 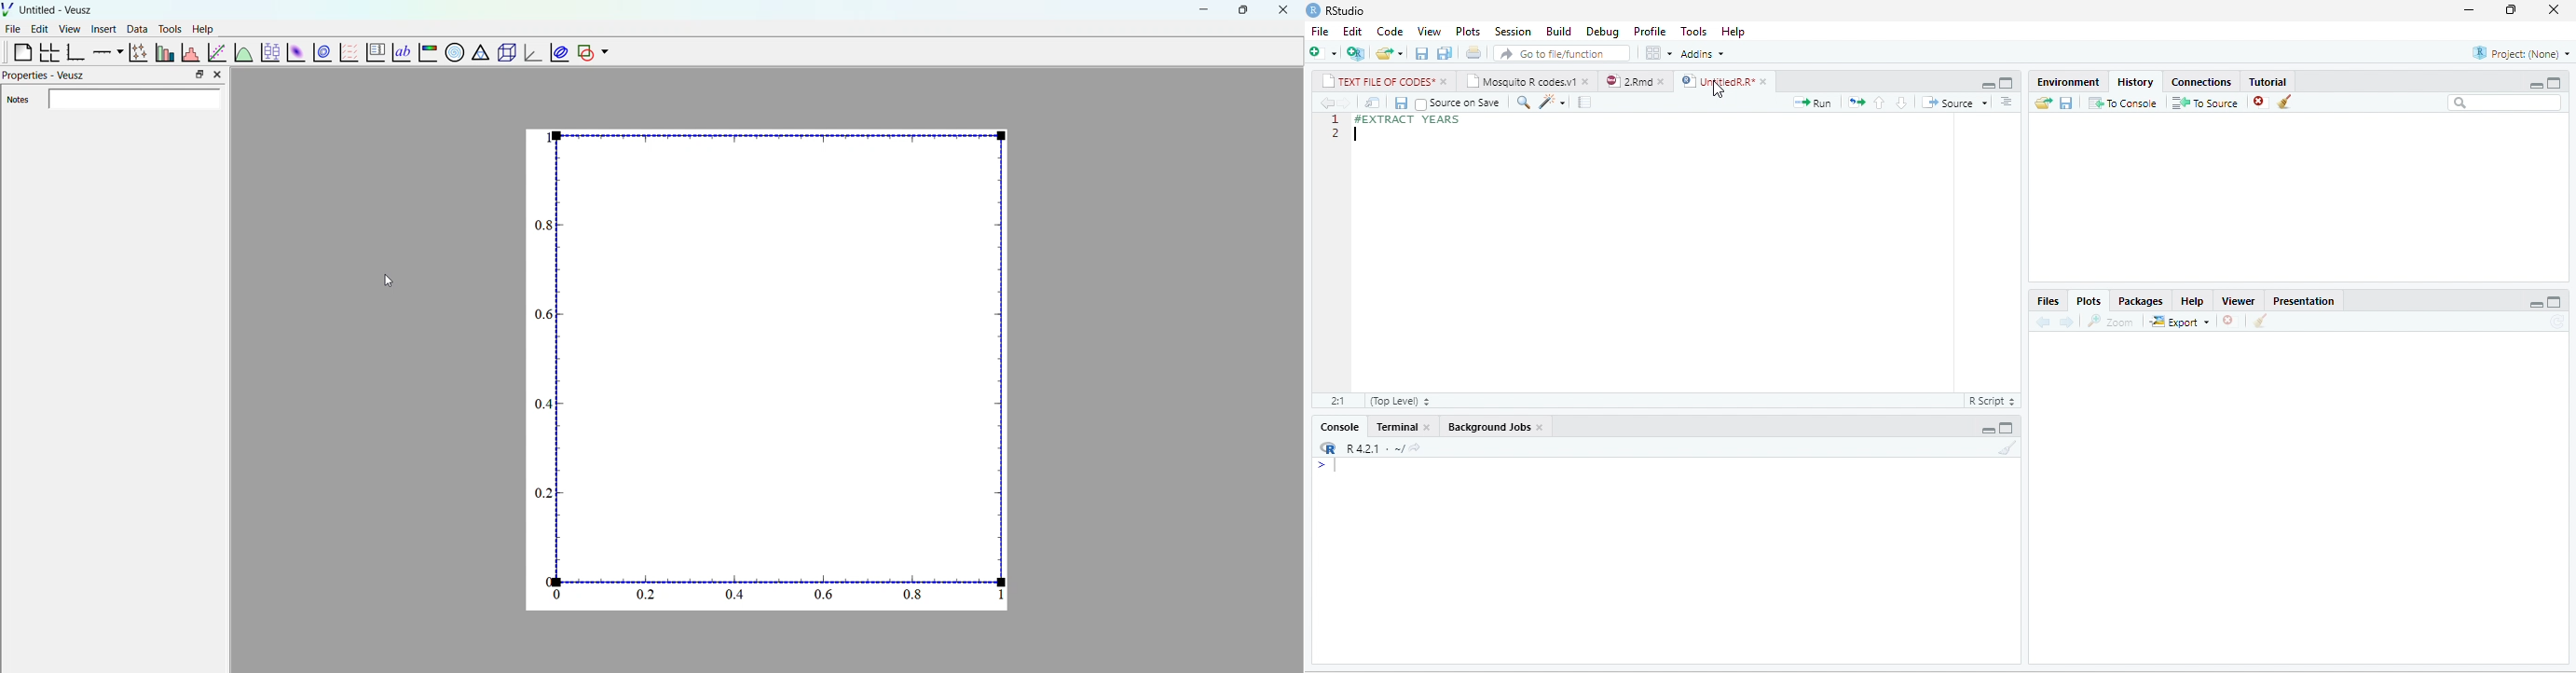 What do you see at coordinates (1339, 427) in the screenshot?
I see `Console` at bounding box center [1339, 427].